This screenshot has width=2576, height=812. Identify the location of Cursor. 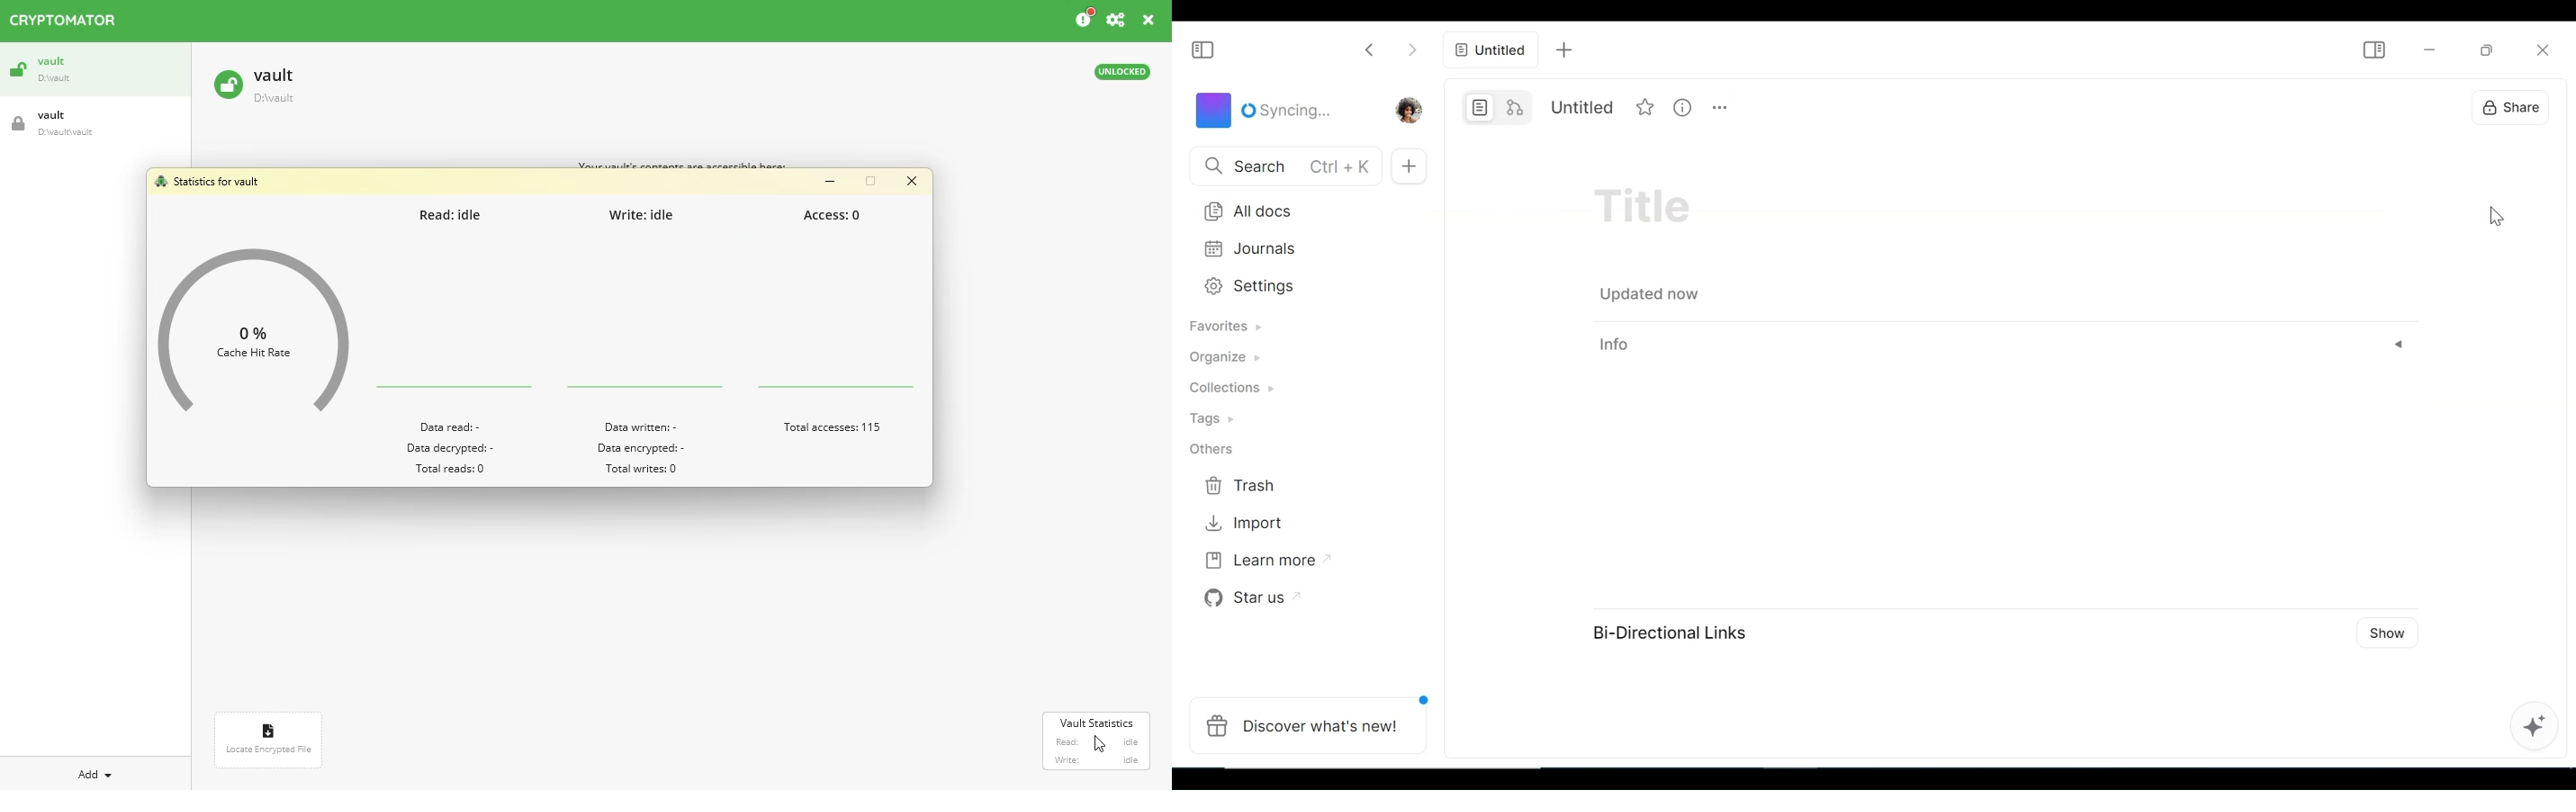
(1100, 744).